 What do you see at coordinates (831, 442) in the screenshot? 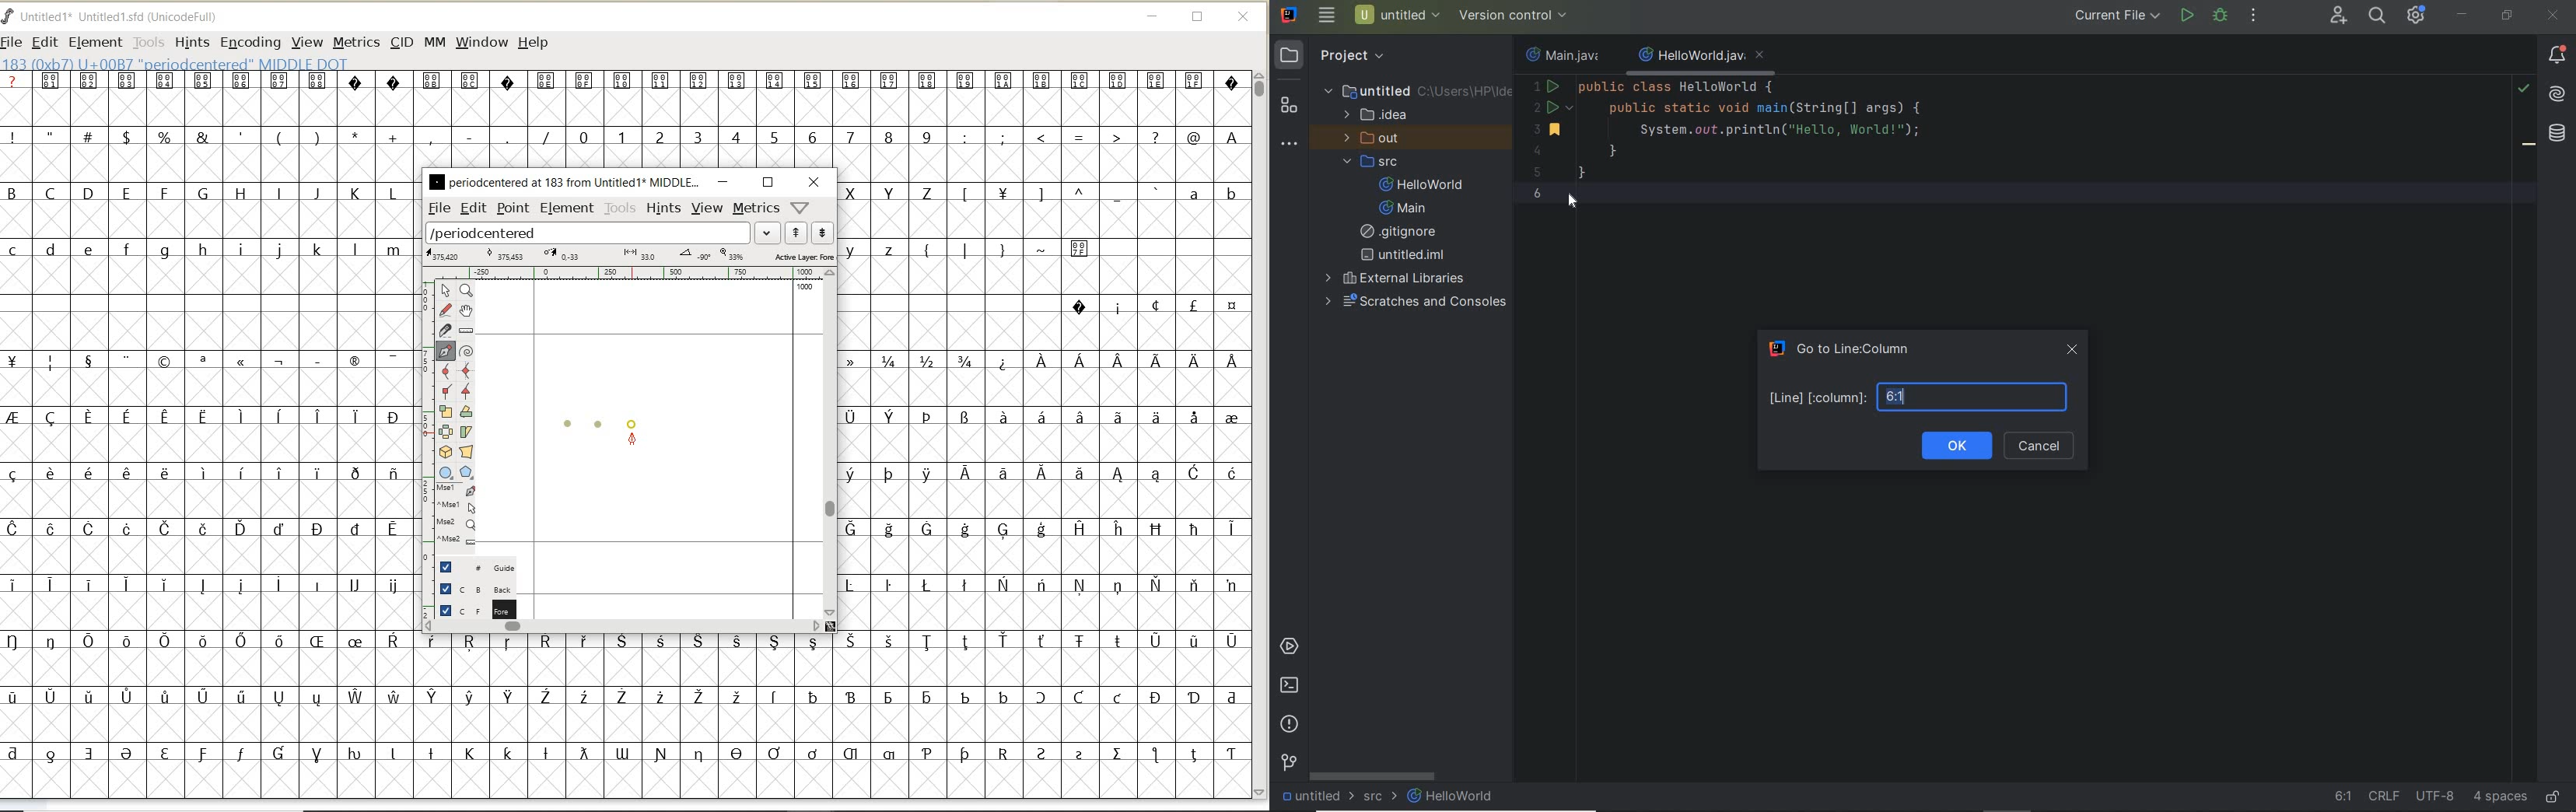
I see `scrollbar` at bounding box center [831, 442].